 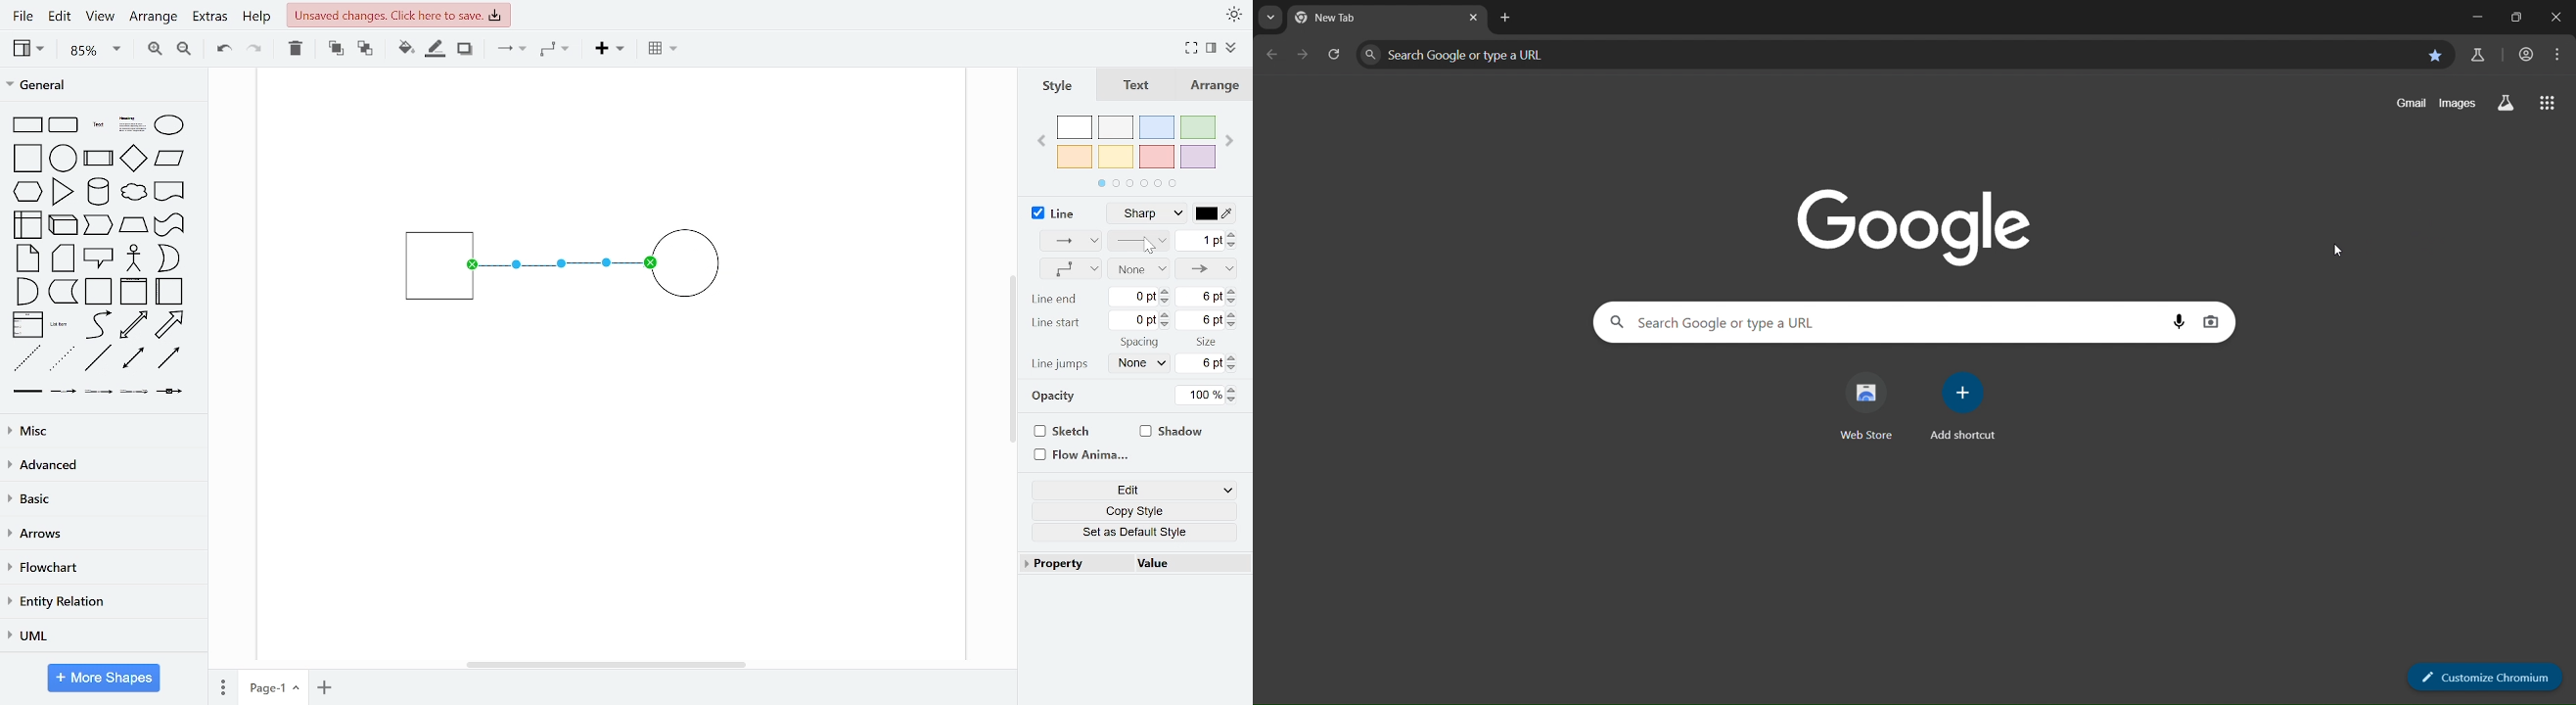 I want to click on spacing, so click(x=1141, y=343).